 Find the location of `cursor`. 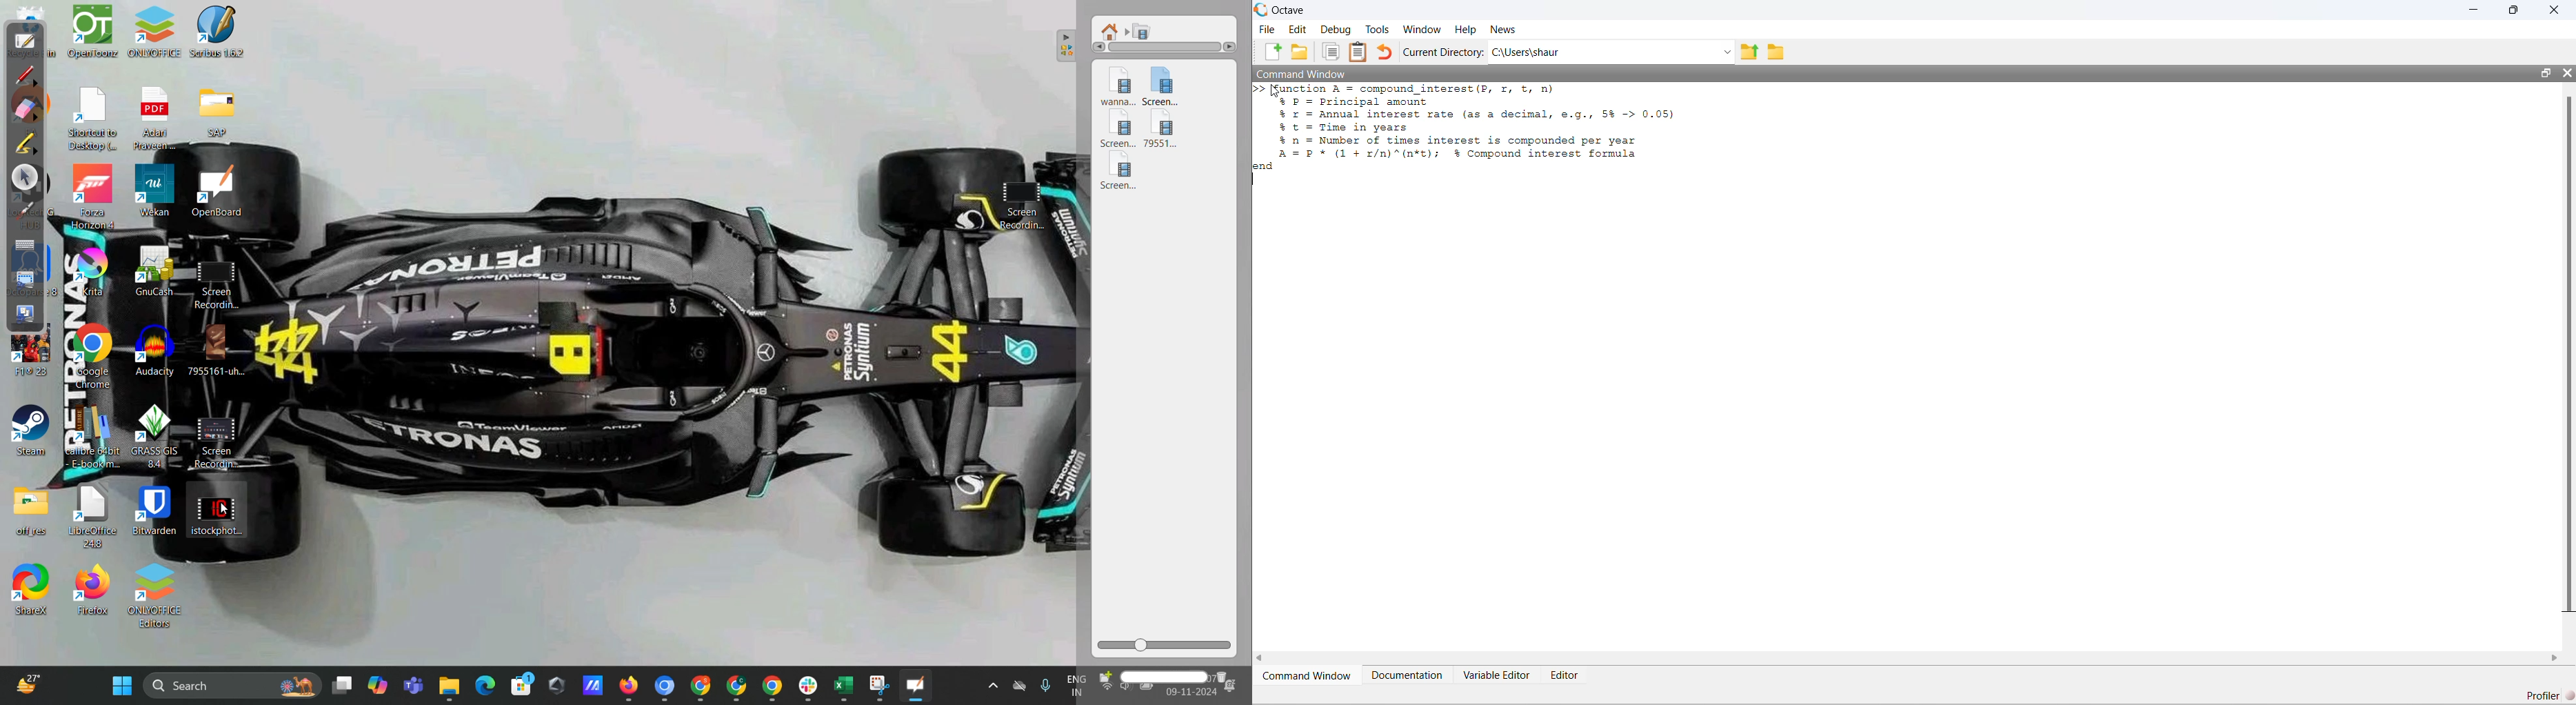

cursor is located at coordinates (1276, 92).